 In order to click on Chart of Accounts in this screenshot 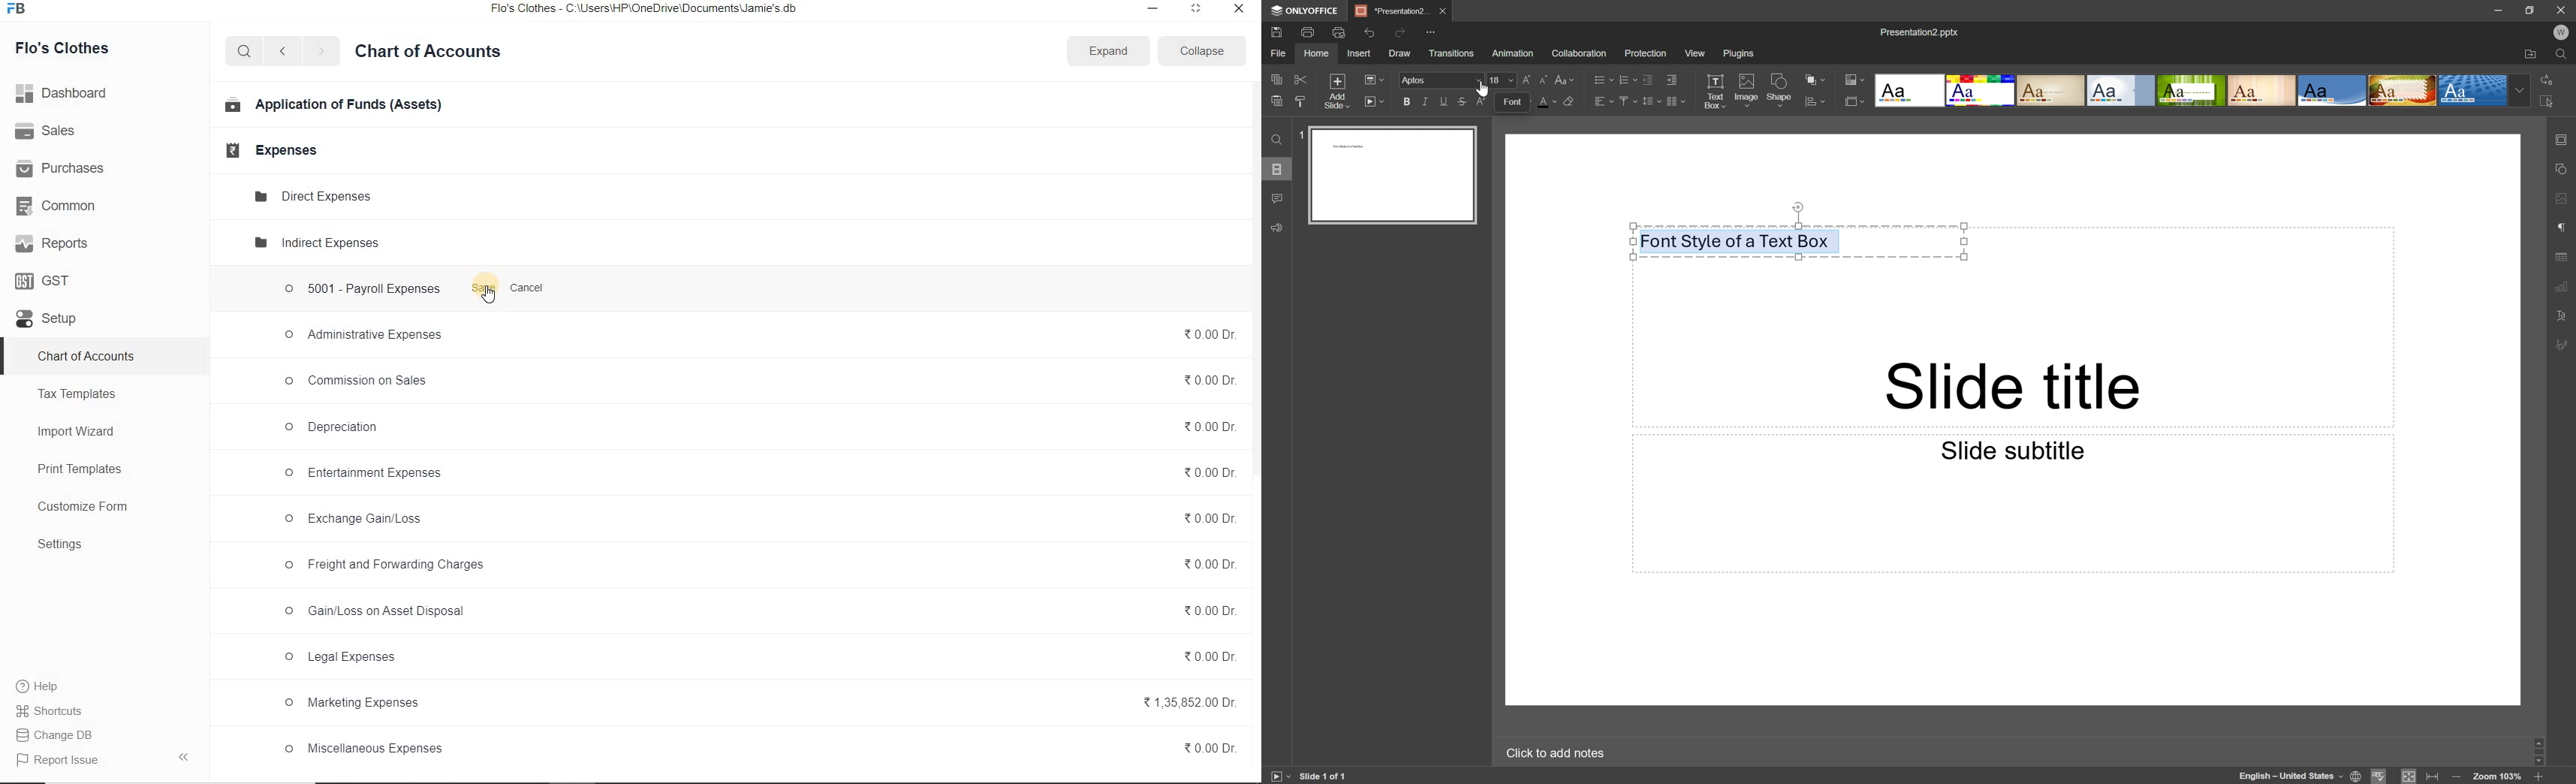, I will do `click(86, 357)`.